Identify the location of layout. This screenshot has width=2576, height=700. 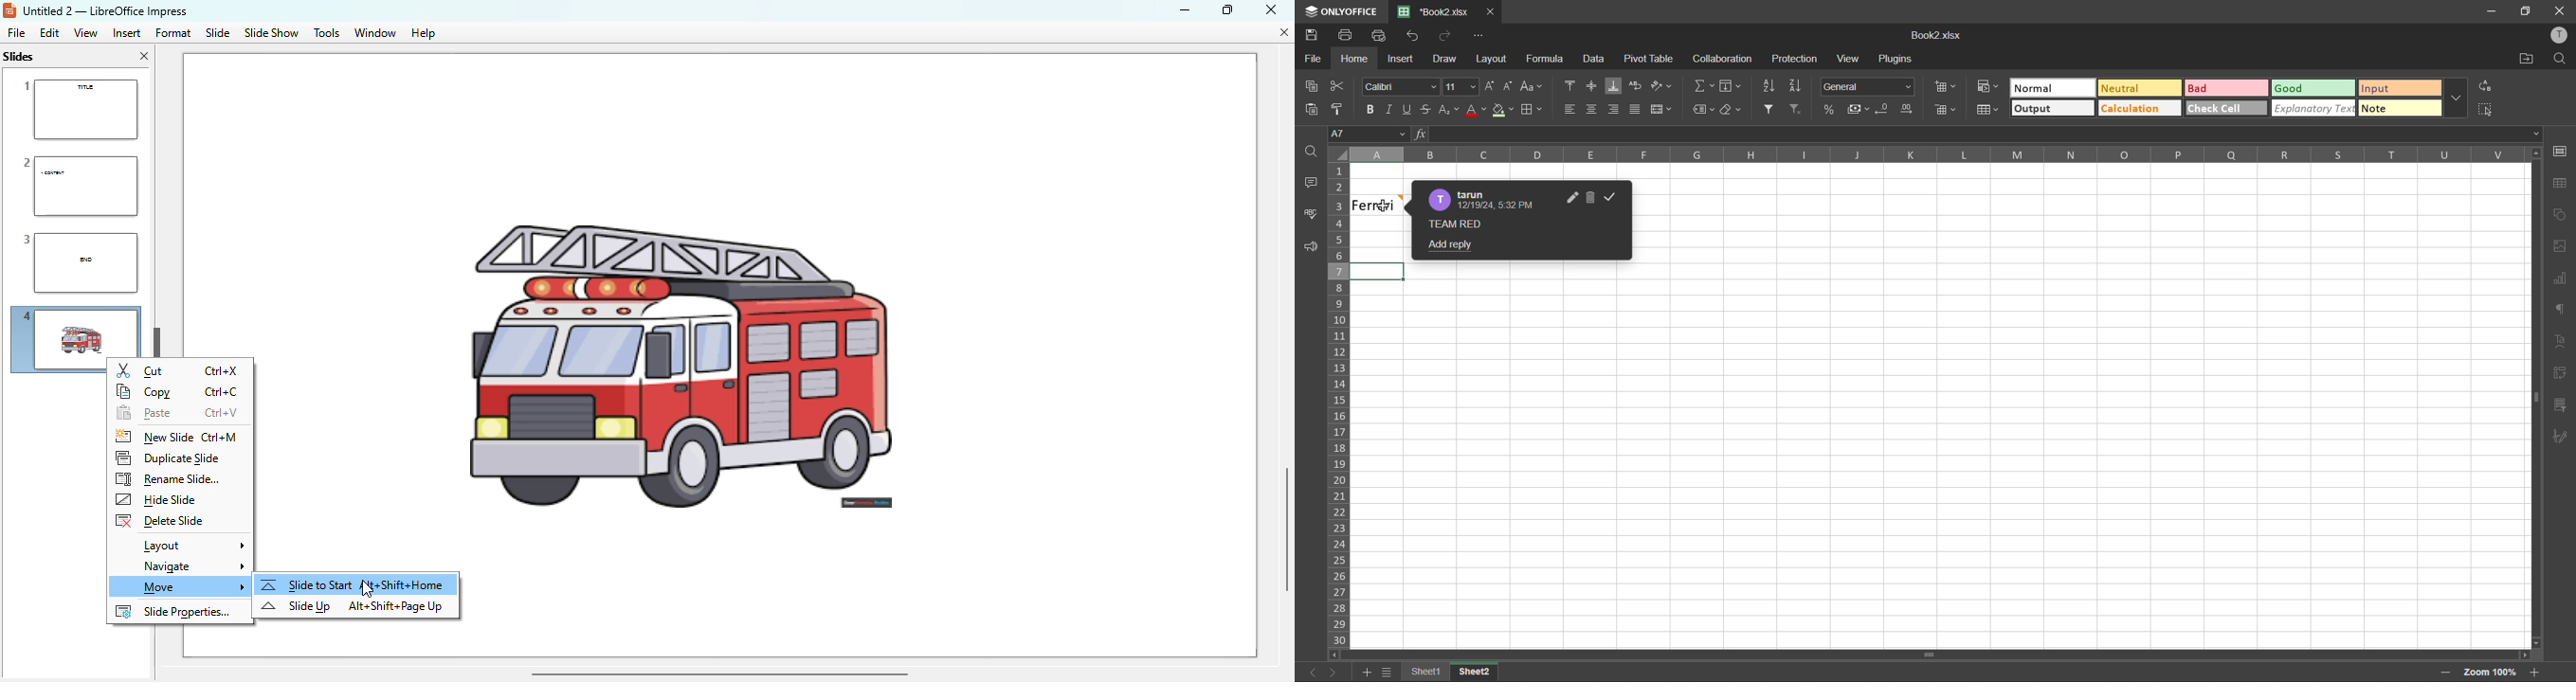
(1492, 61).